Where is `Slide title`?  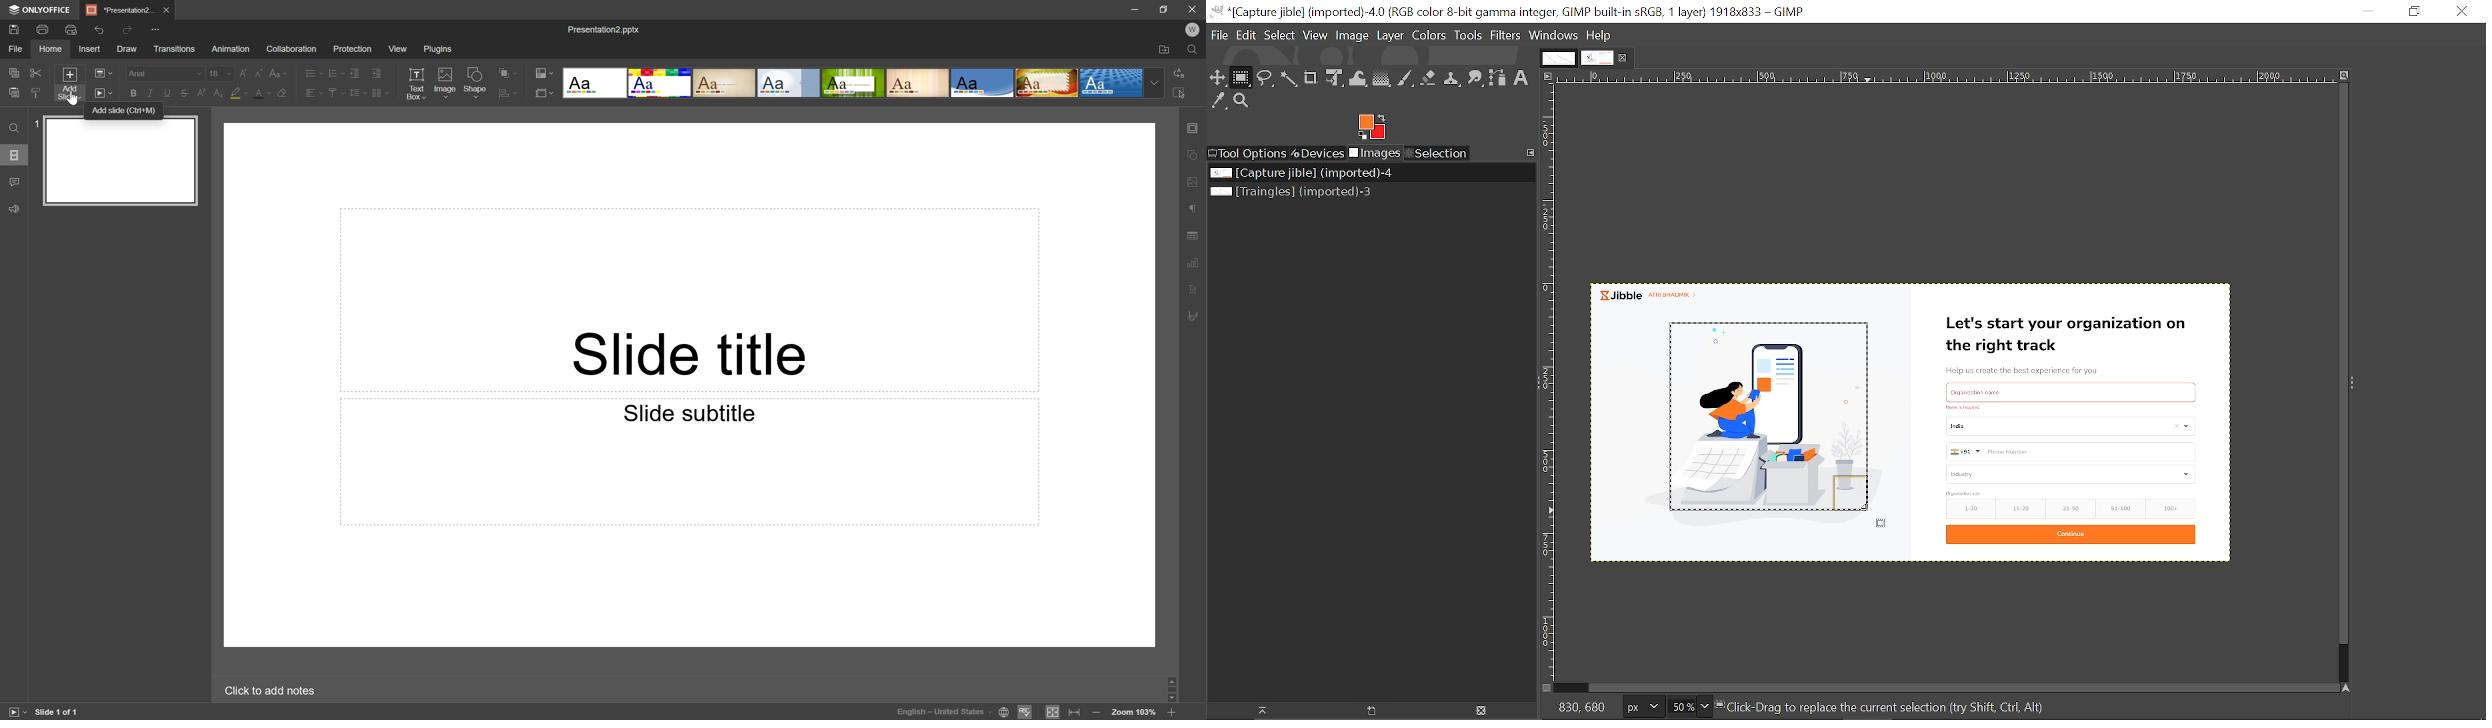
Slide title is located at coordinates (692, 352).